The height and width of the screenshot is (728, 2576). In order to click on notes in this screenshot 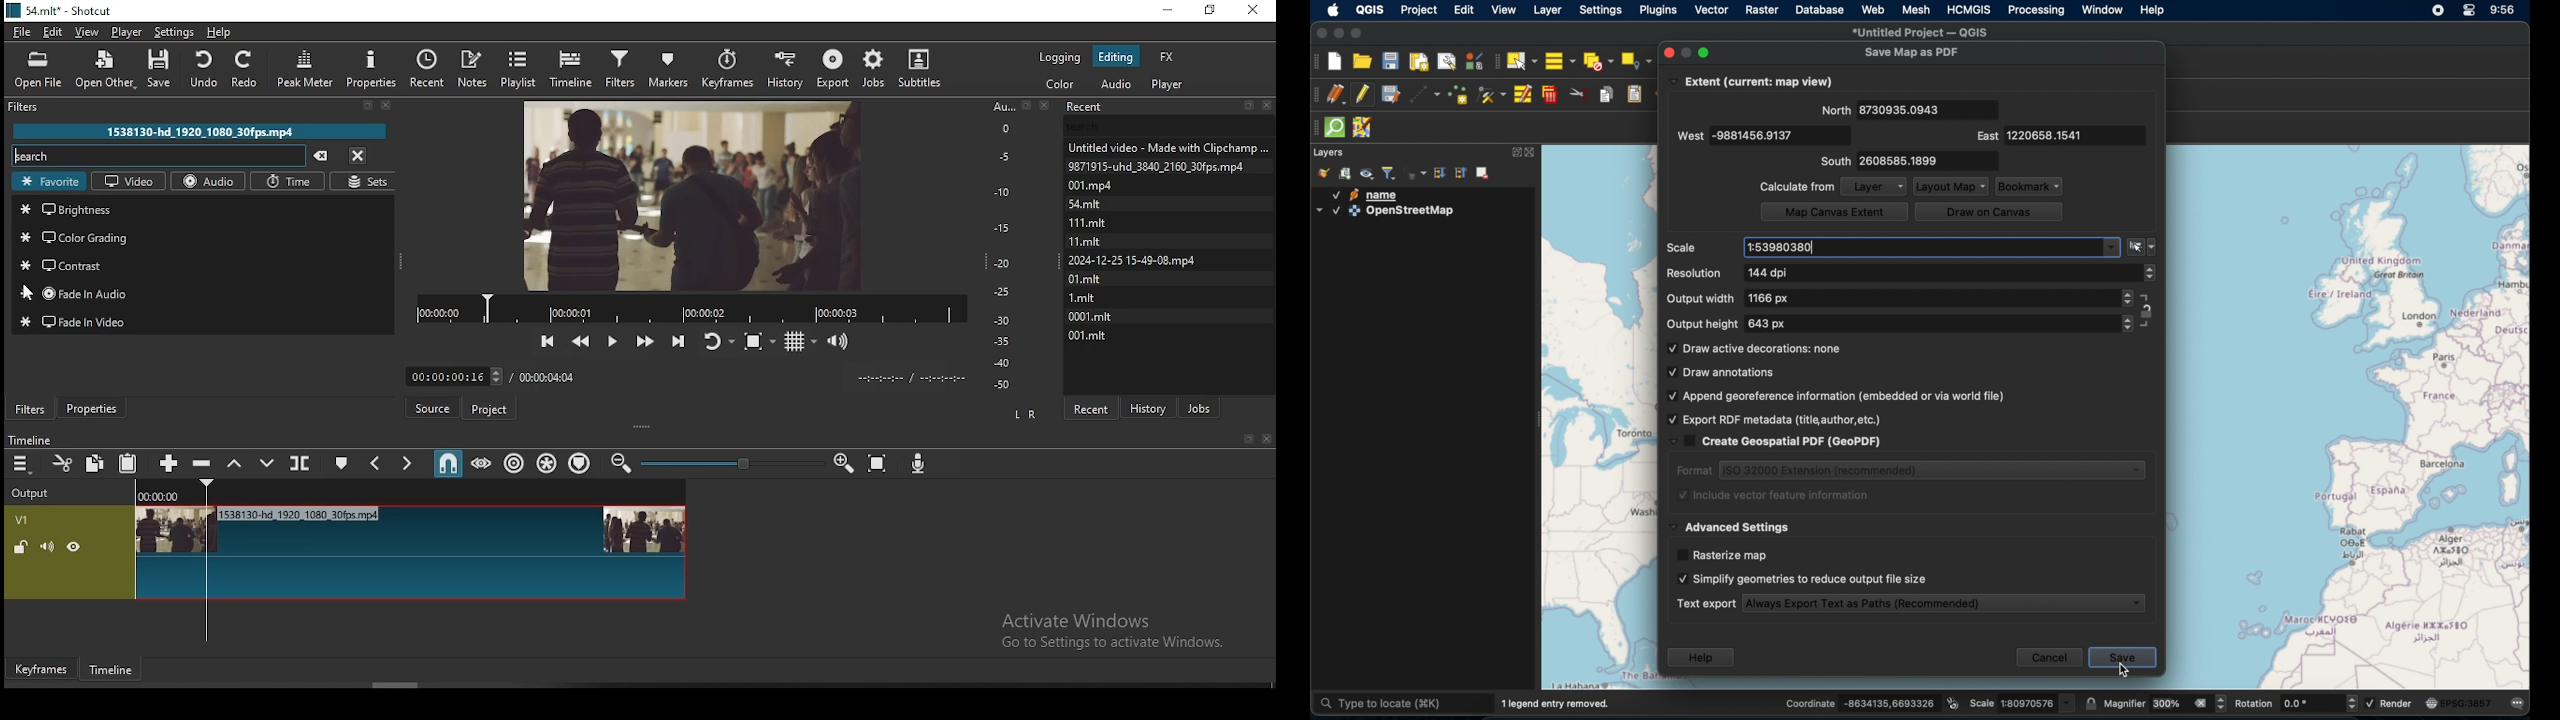, I will do `click(471, 68)`.